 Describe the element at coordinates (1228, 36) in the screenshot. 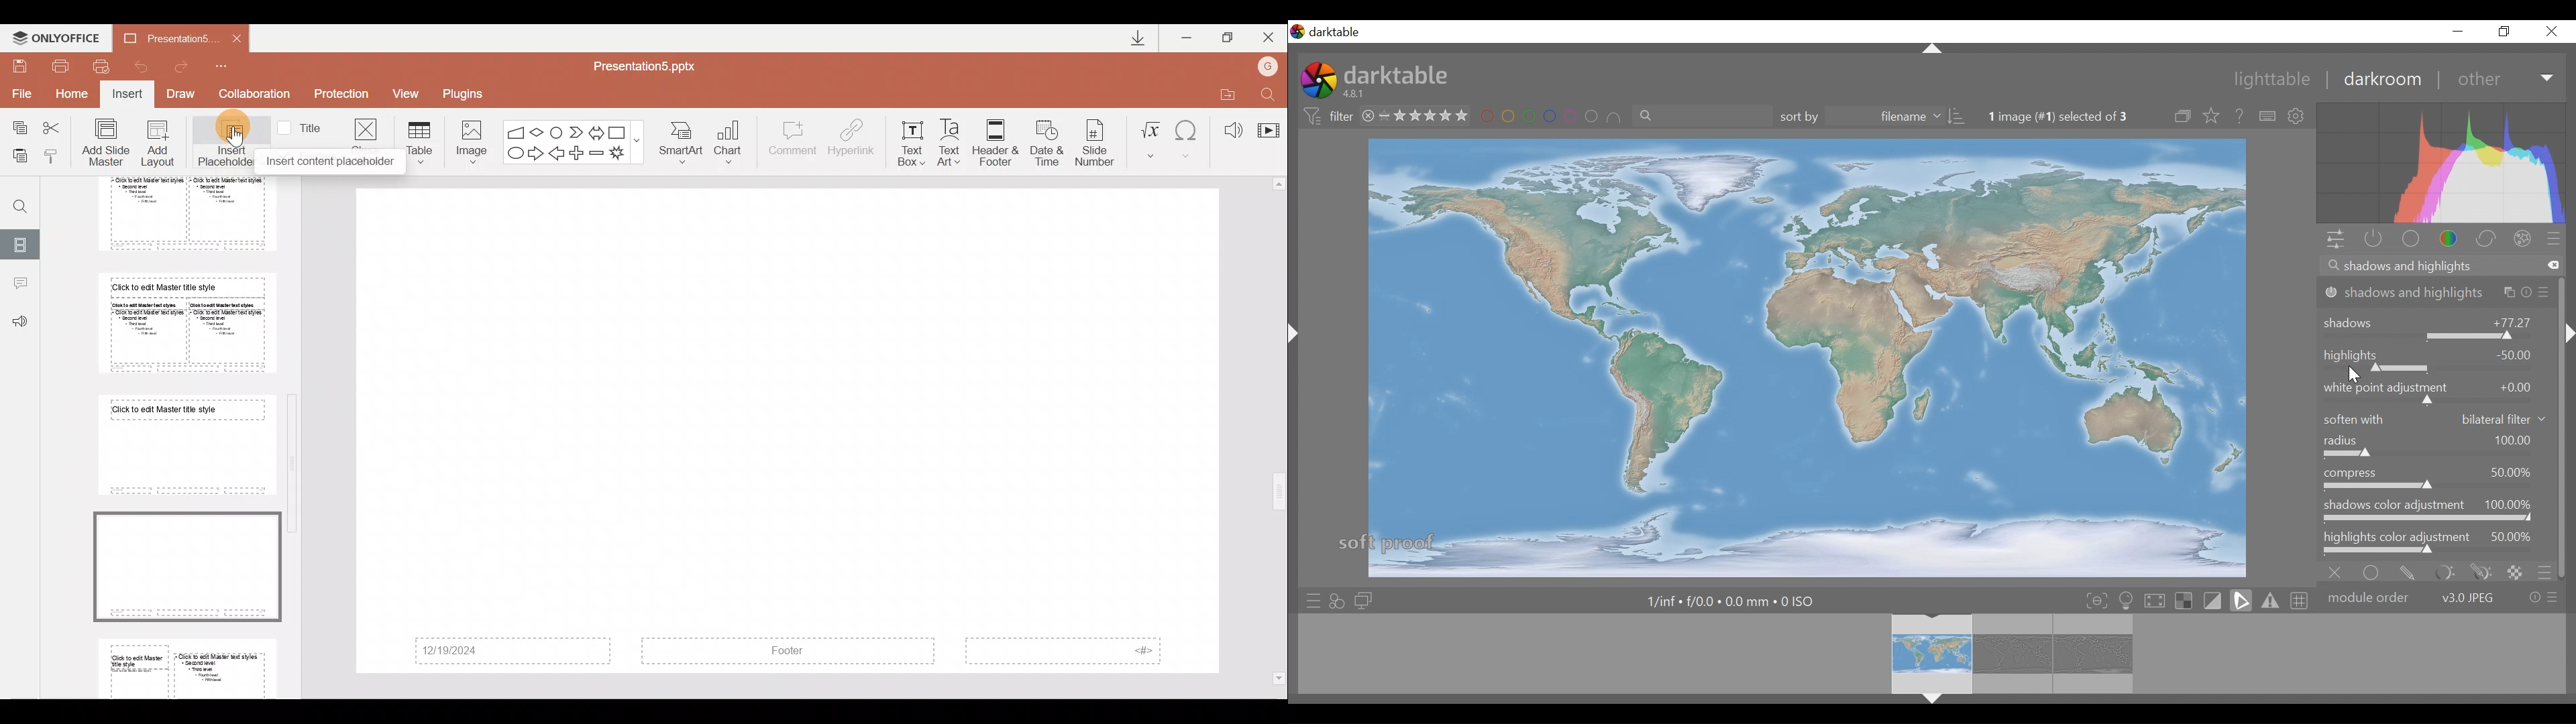

I see `Maximize` at that location.